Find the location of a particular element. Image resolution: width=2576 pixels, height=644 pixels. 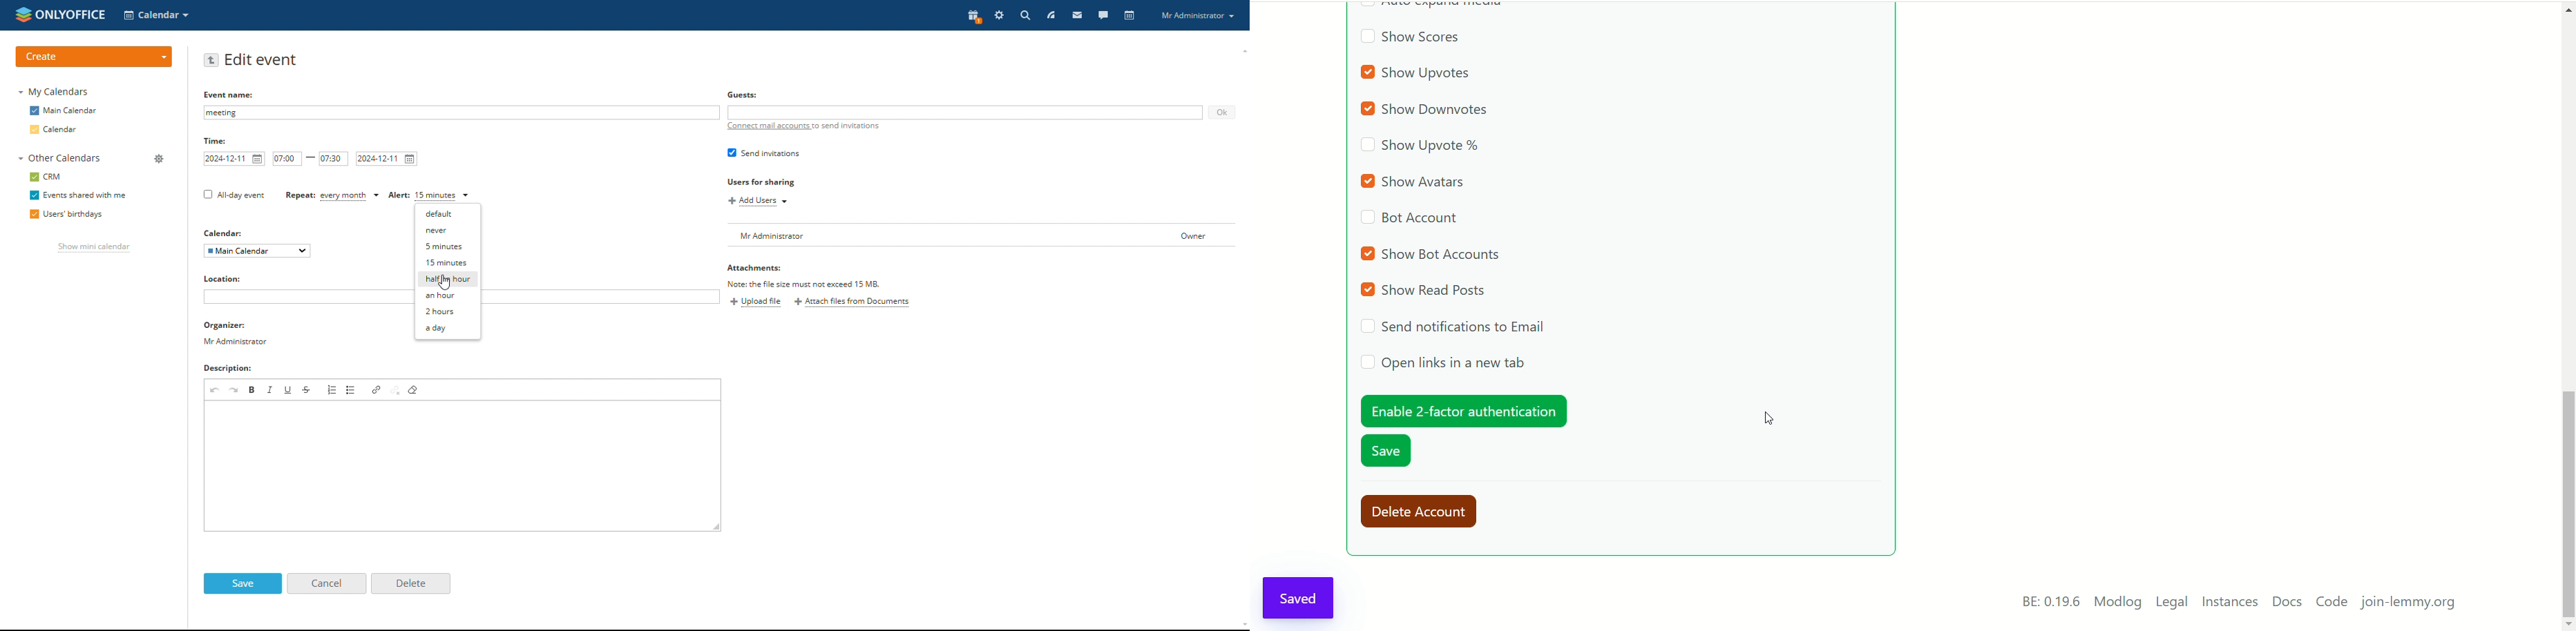

open link in new tab is located at coordinates (1443, 363).